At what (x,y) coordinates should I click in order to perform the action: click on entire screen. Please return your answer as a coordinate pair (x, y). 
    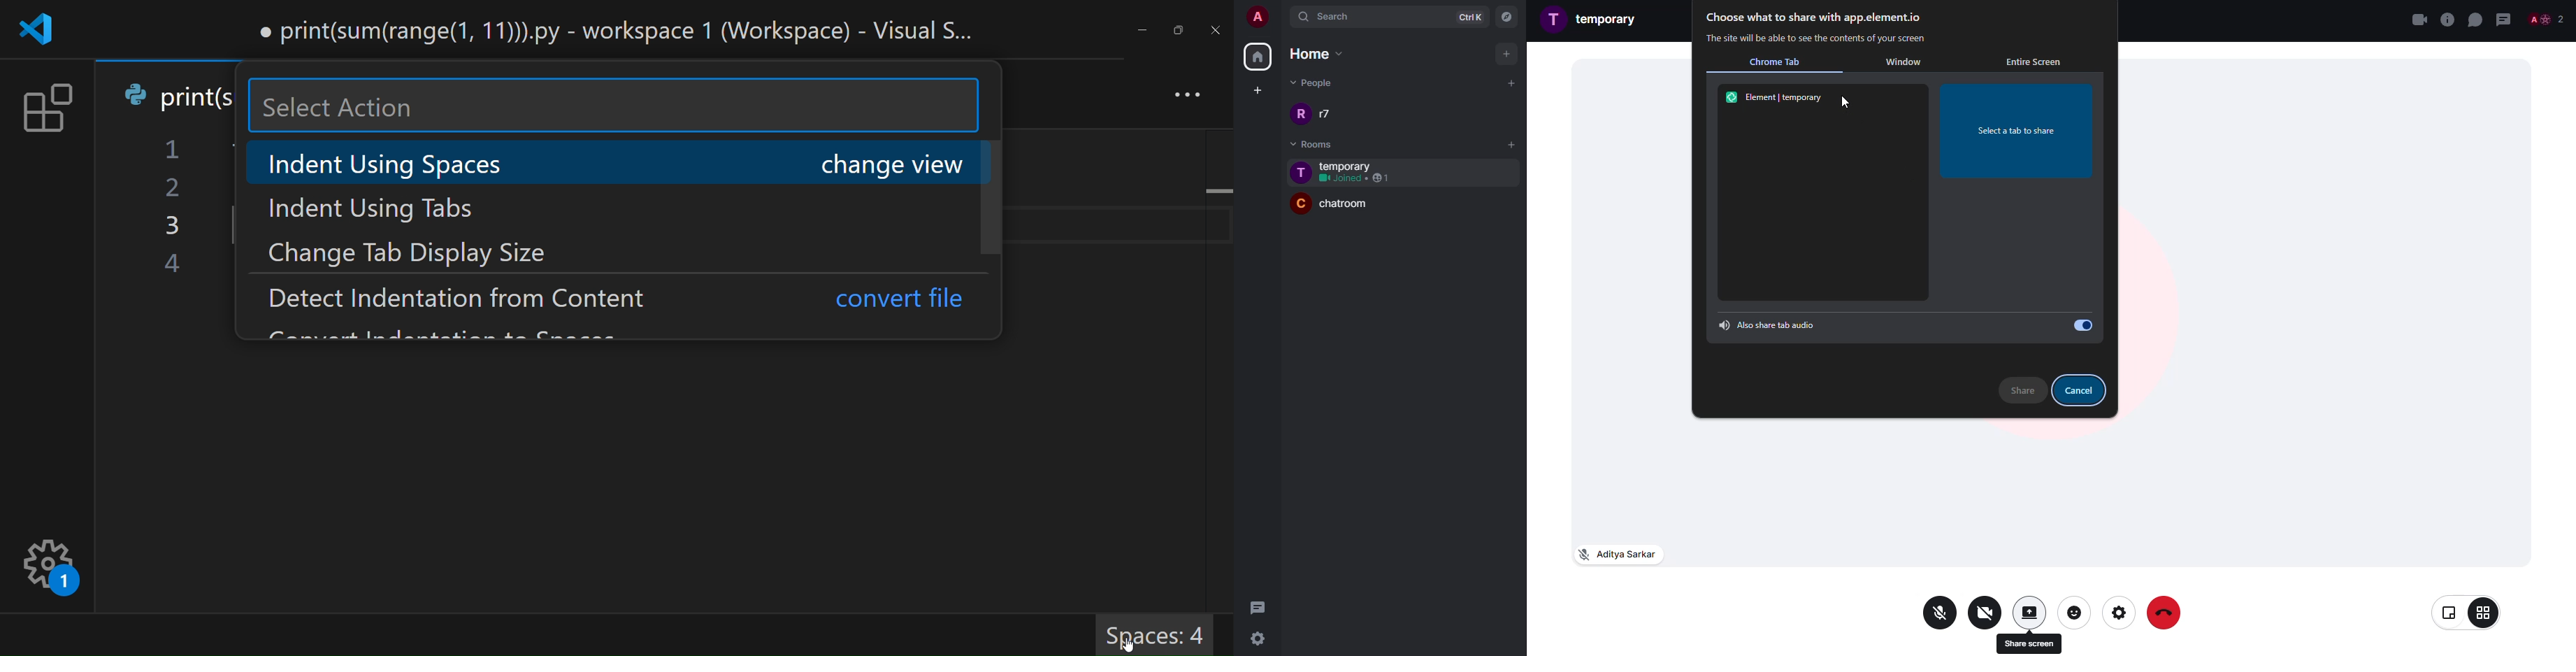
    Looking at the image, I should click on (2033, 63).